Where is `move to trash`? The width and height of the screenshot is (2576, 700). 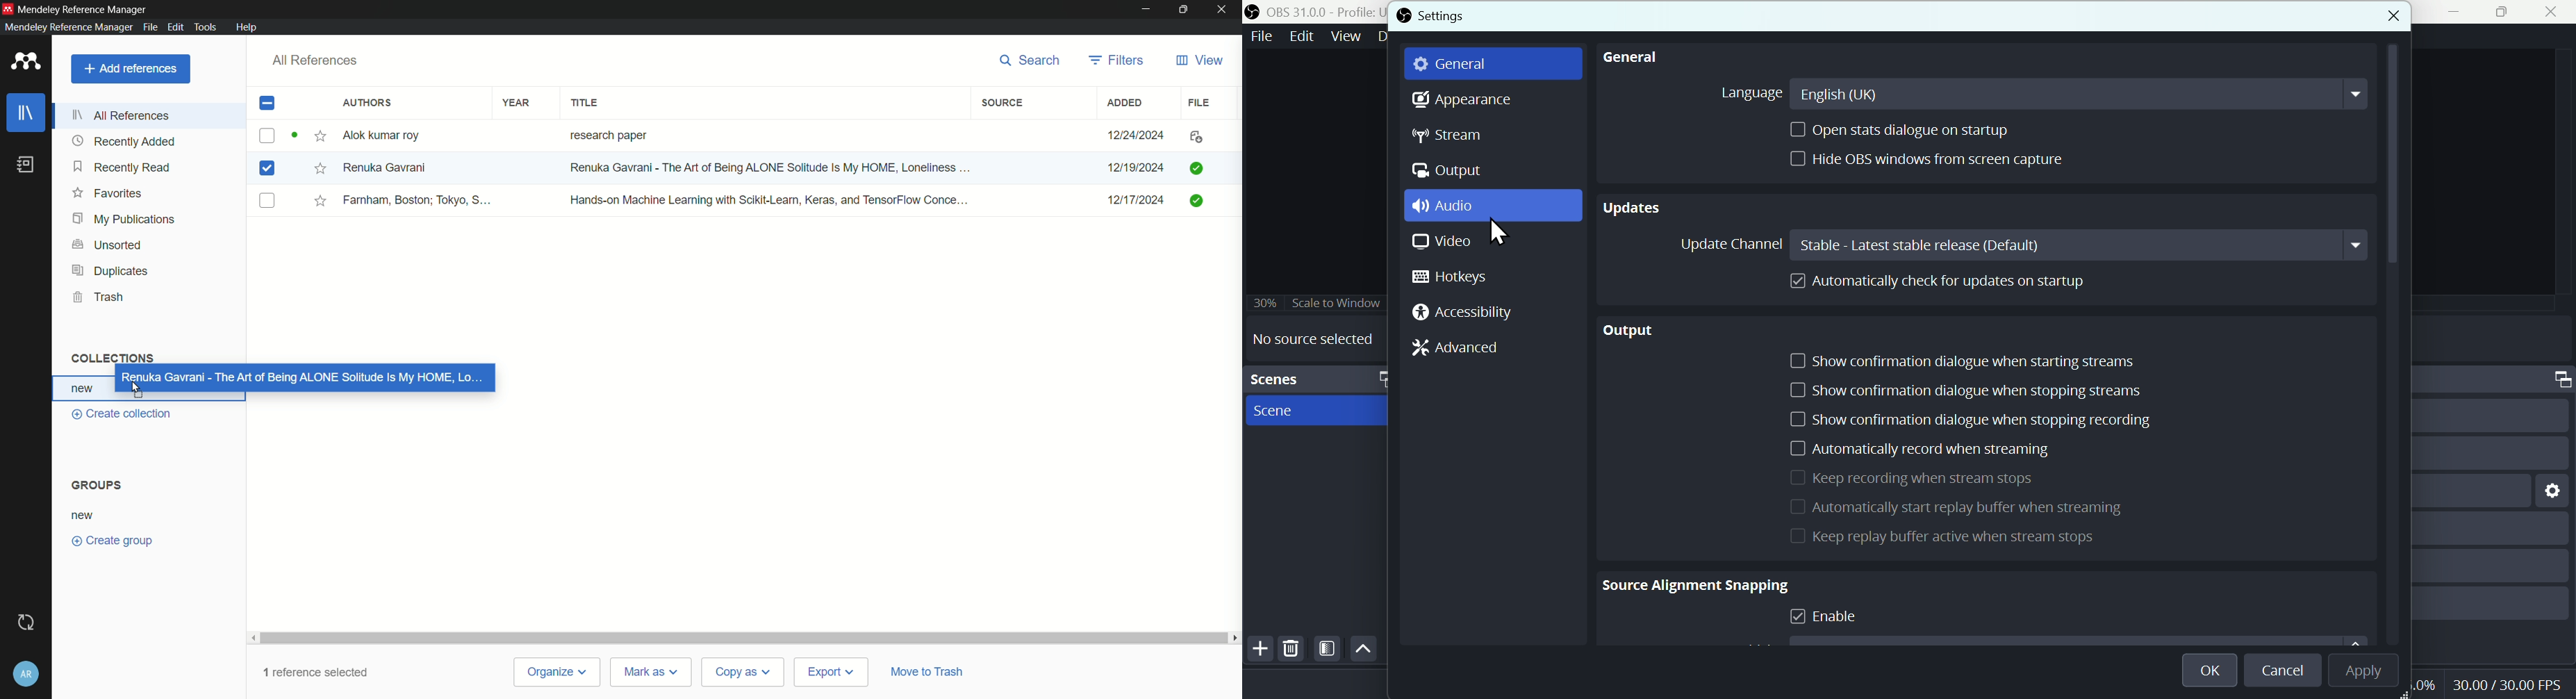 move to trash is located at coordinates (931, 672).